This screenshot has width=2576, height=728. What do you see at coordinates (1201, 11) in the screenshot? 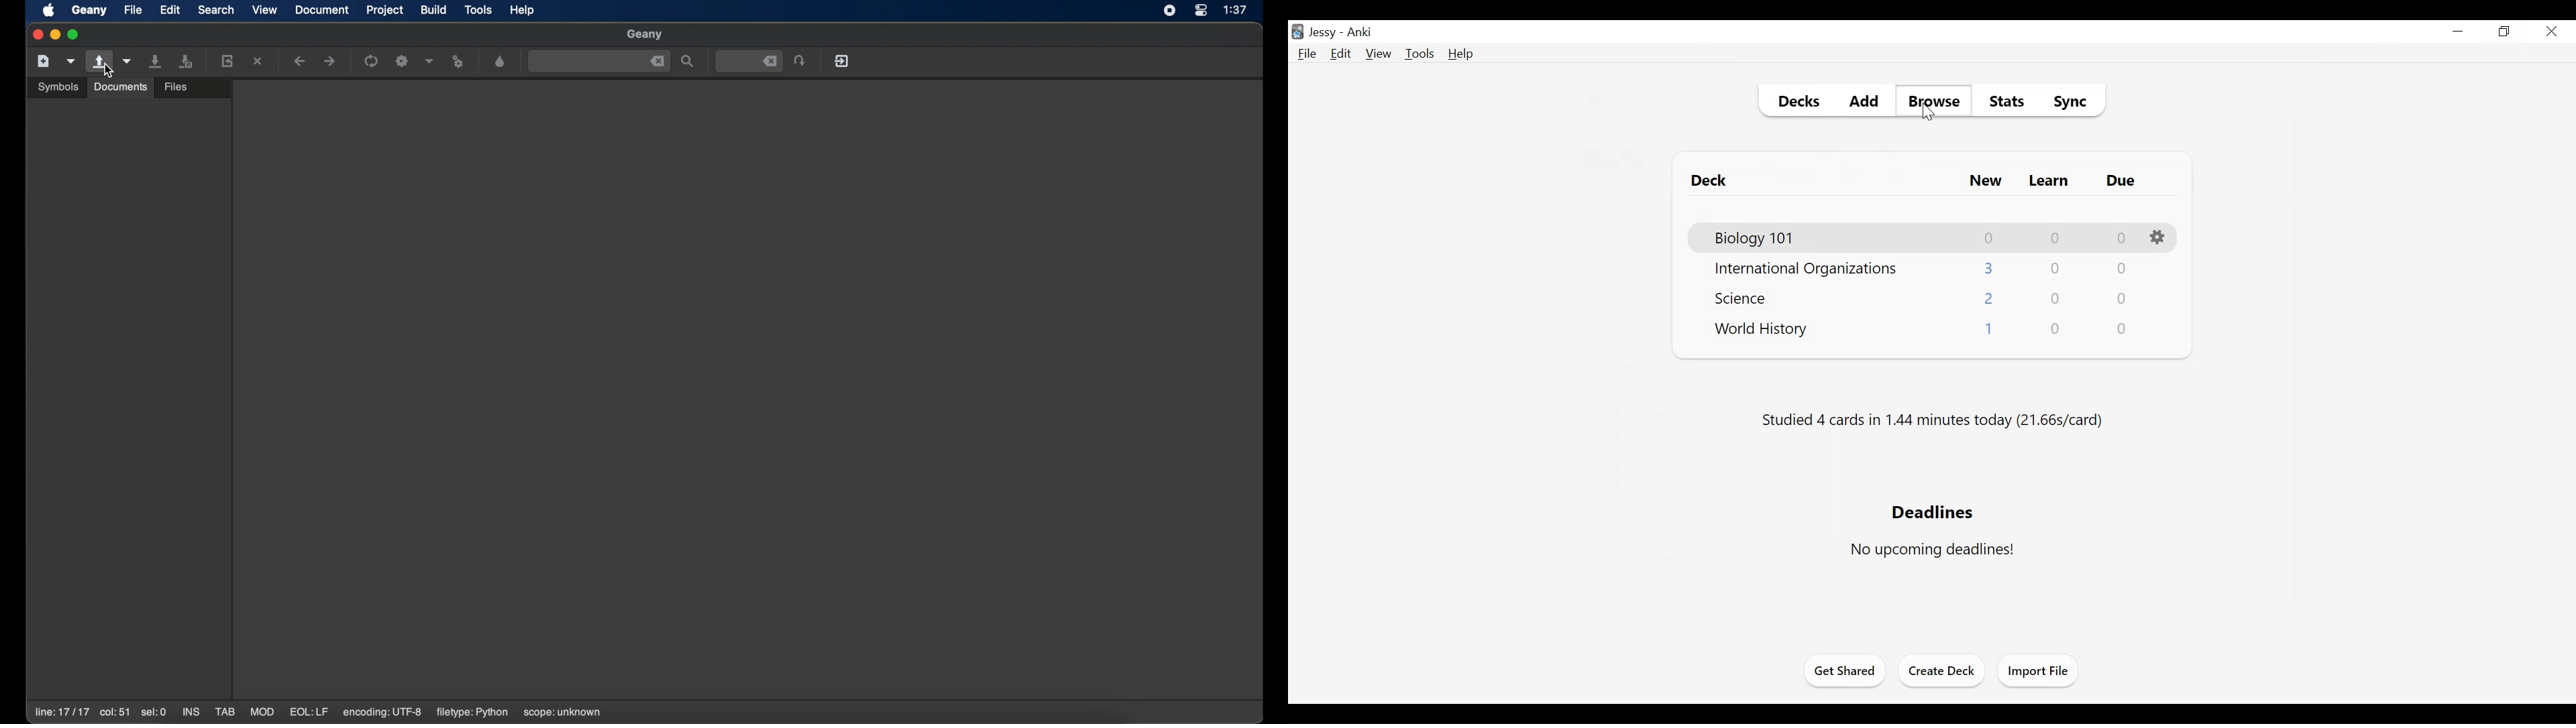
I see `control center` at bounding box center [1201, 11].